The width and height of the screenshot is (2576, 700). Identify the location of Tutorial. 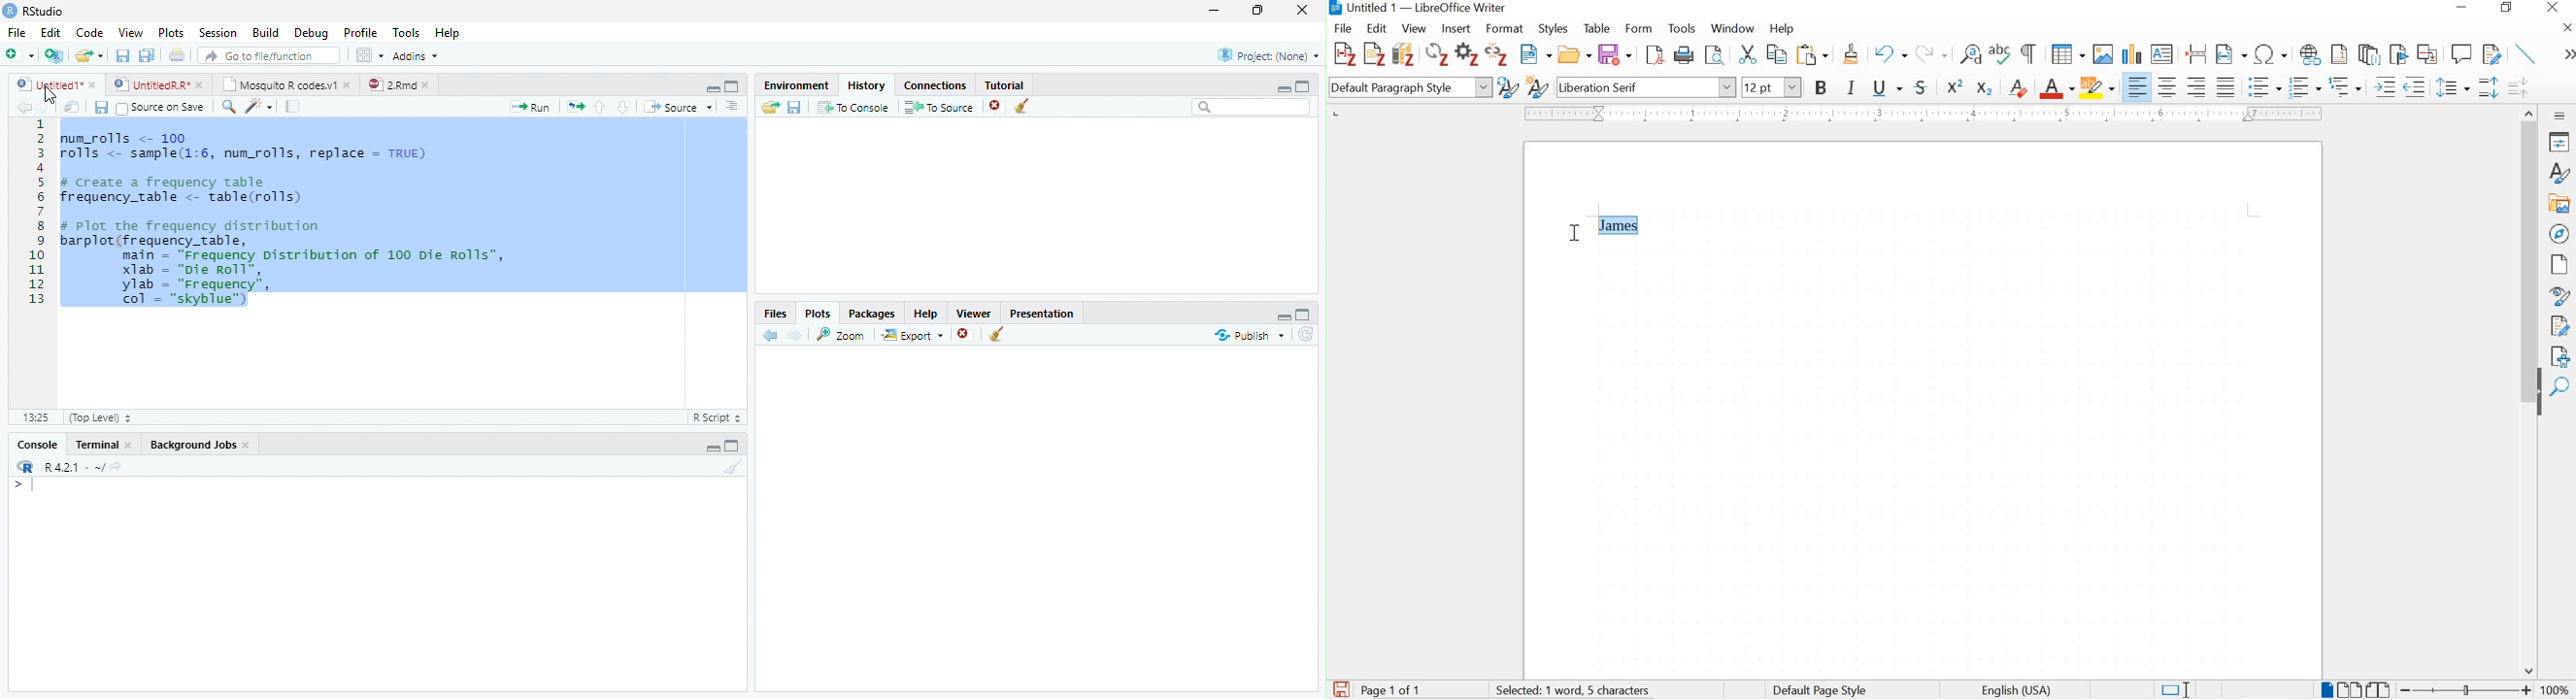
(1004, 83).